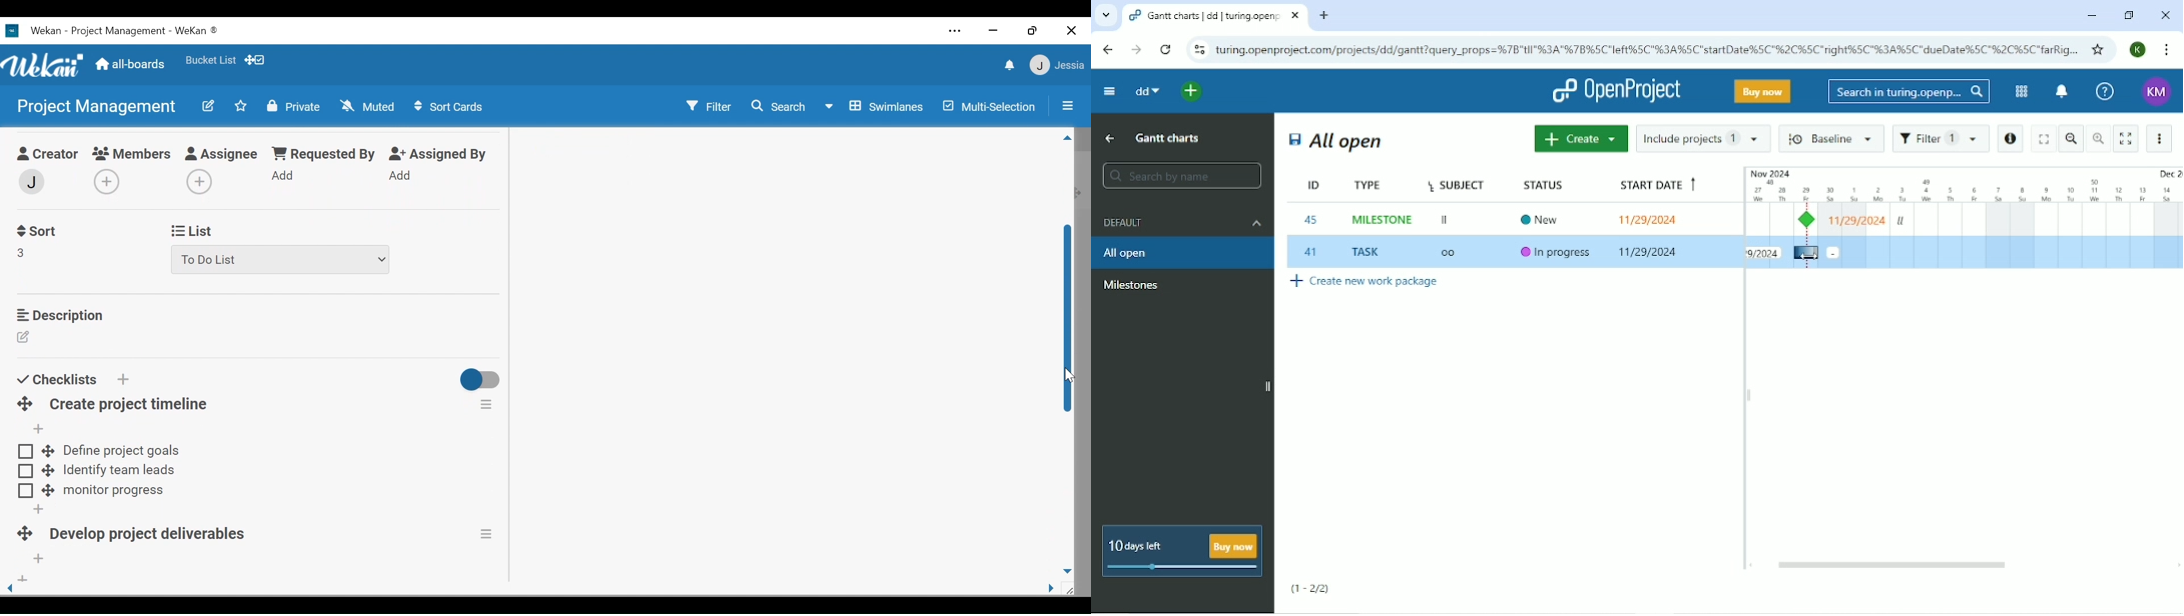  What do you see at coordinates (2158, 93) in the screenshot?
I see `Account` at bounding box center [2158, 93].